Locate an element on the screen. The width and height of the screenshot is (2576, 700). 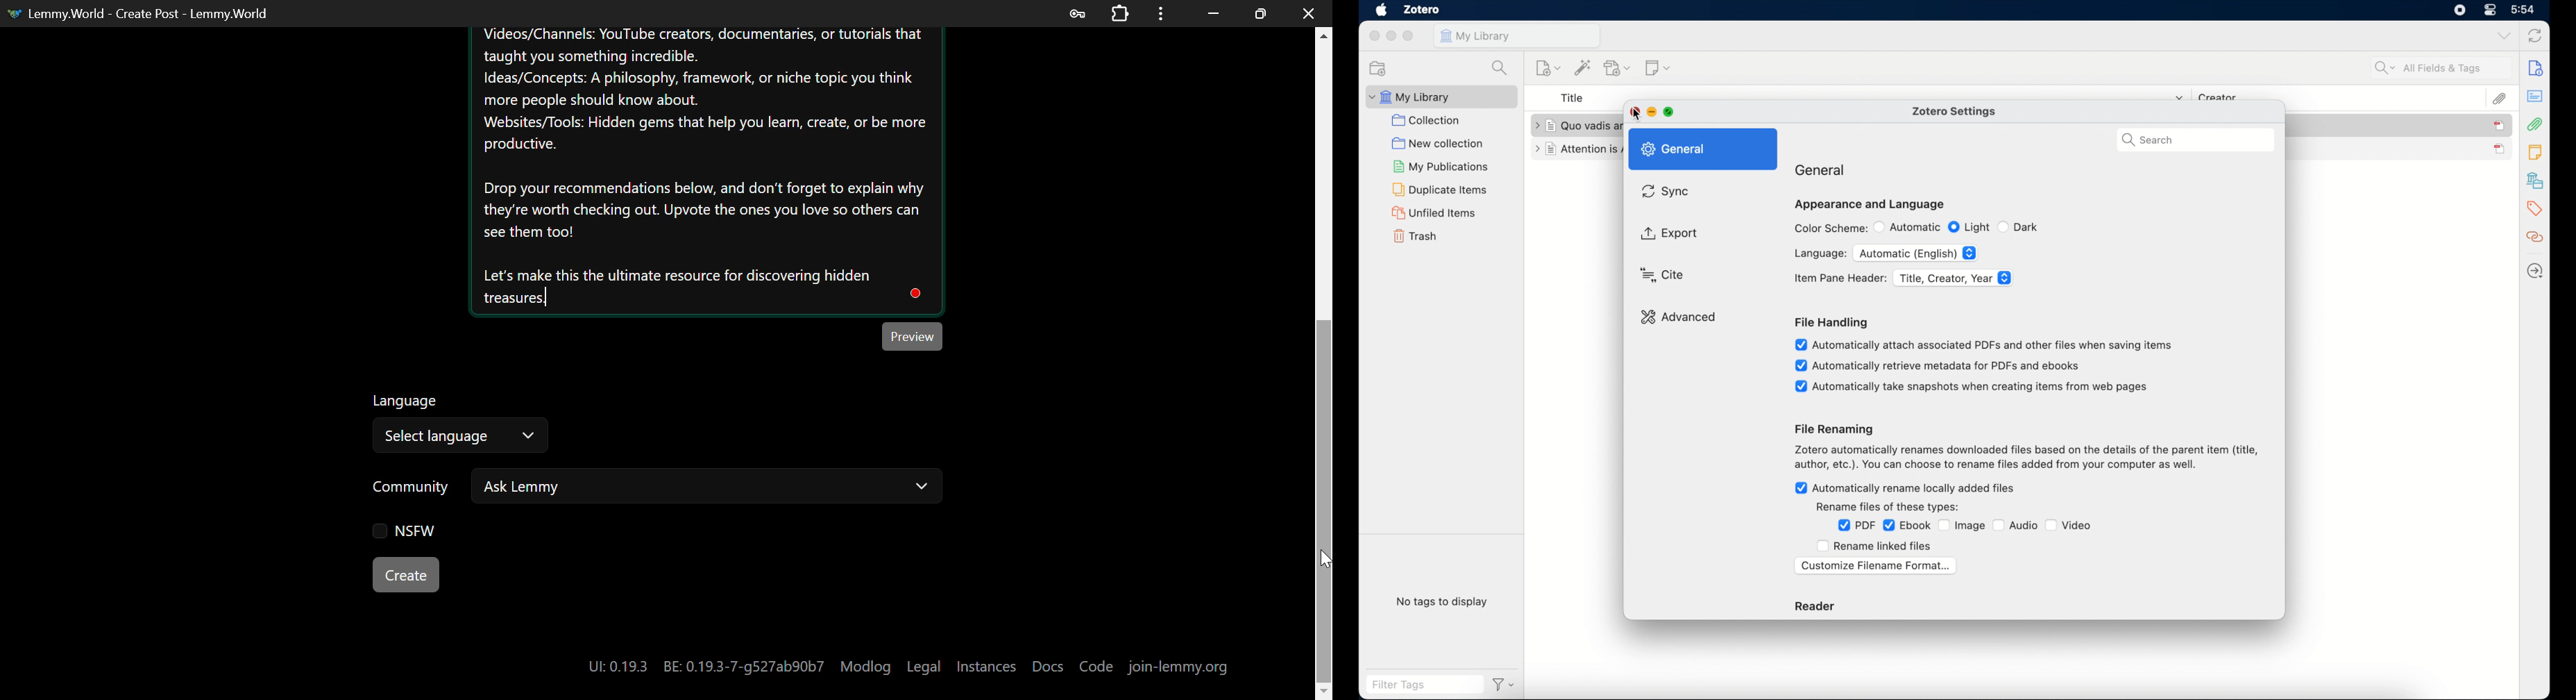
minimize is located at coordinates (1391, 36).